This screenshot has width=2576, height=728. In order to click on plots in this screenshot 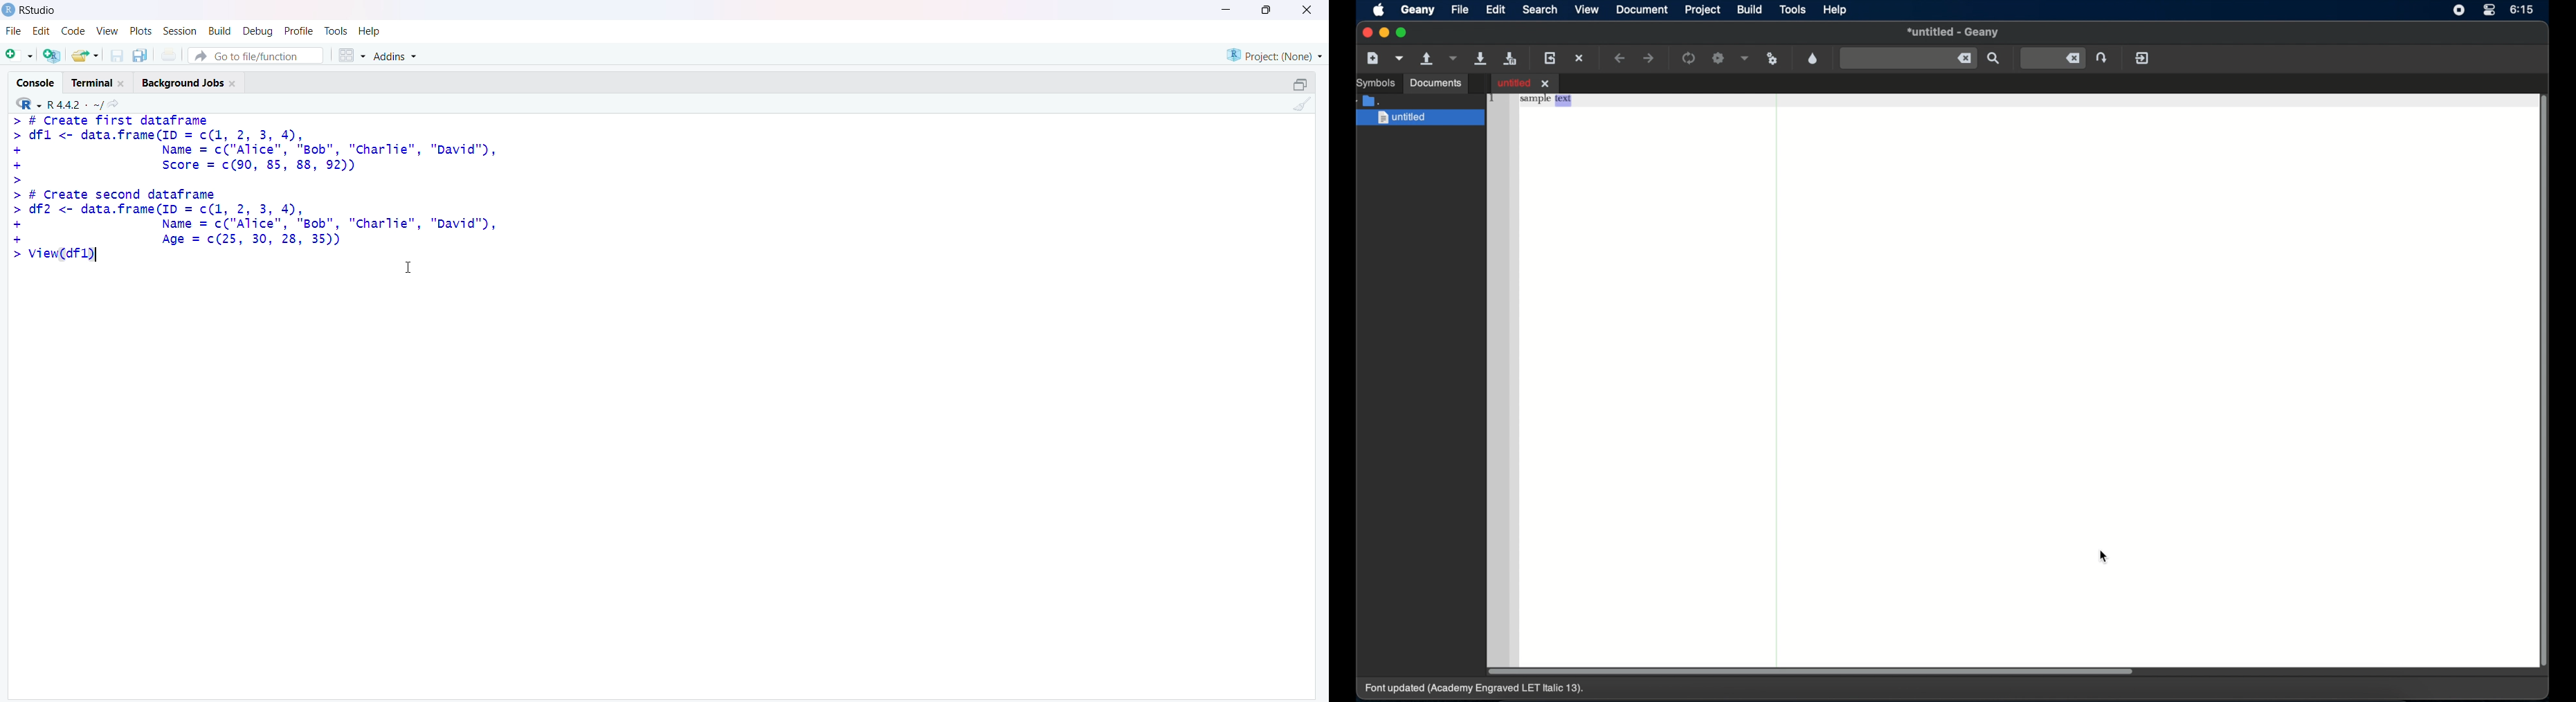, I will do `click(143, 32)`.